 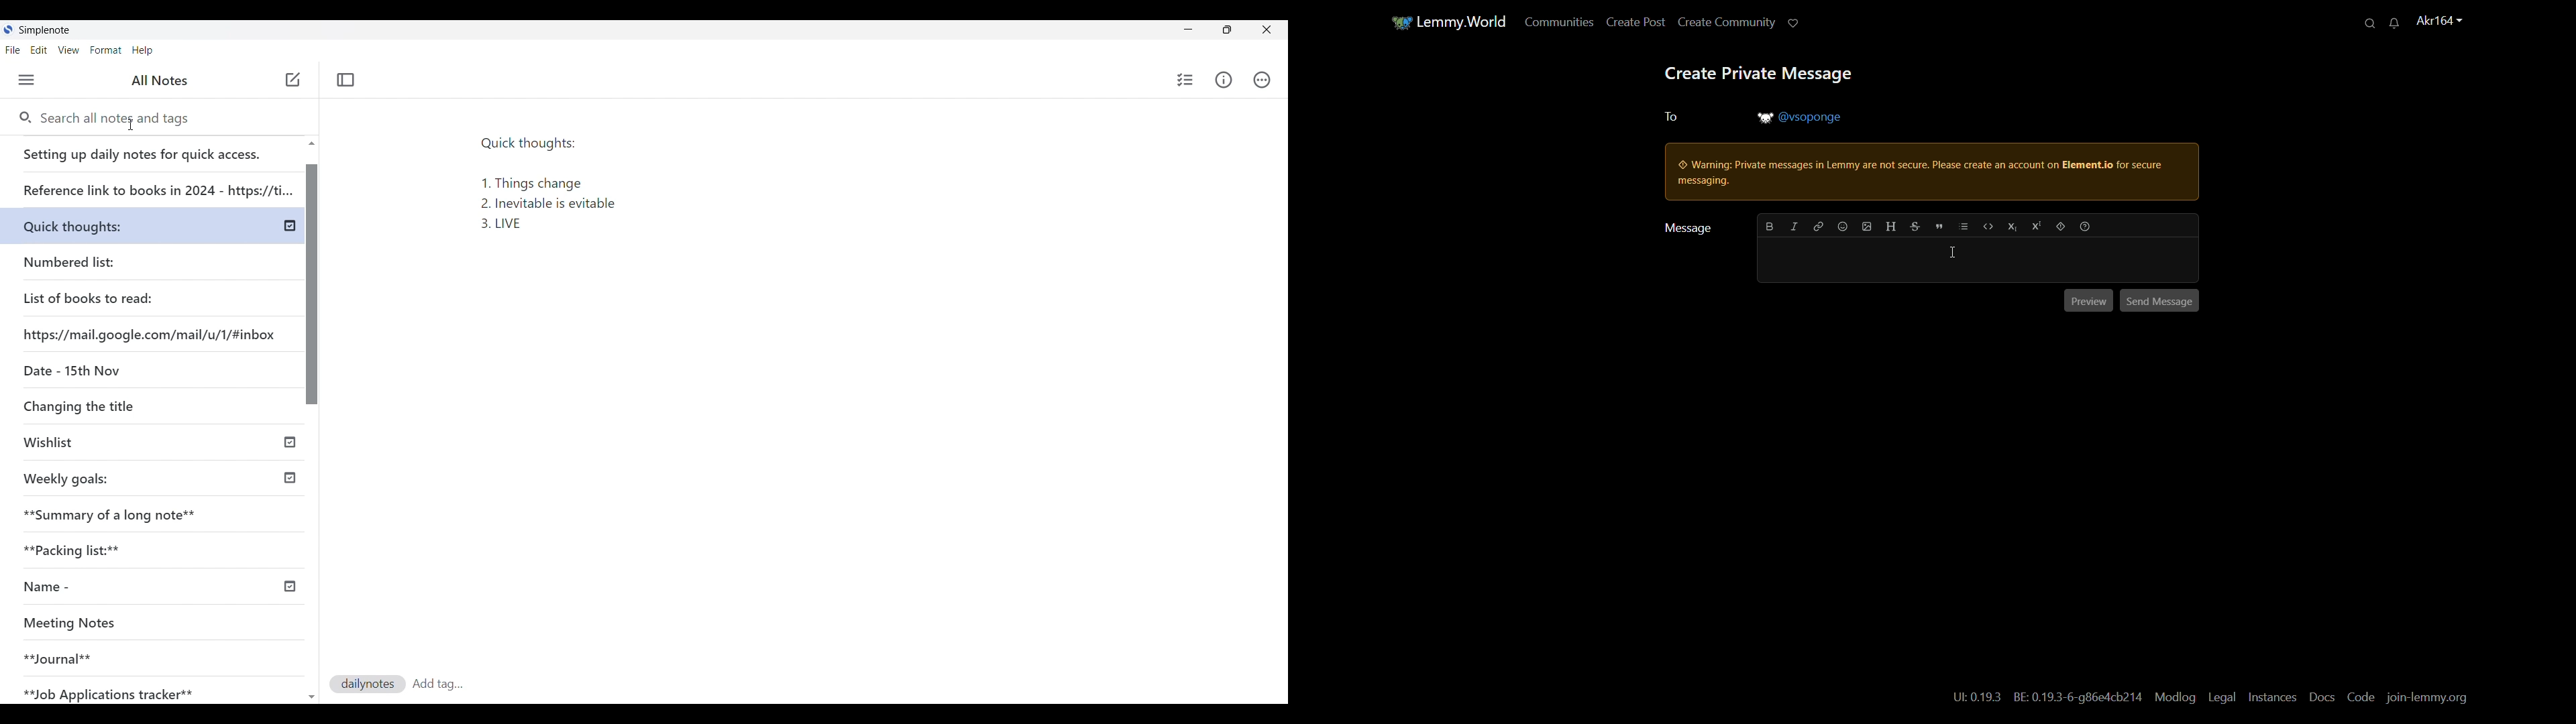 I want to click on strikethrough, so click(x=1913, y=225).